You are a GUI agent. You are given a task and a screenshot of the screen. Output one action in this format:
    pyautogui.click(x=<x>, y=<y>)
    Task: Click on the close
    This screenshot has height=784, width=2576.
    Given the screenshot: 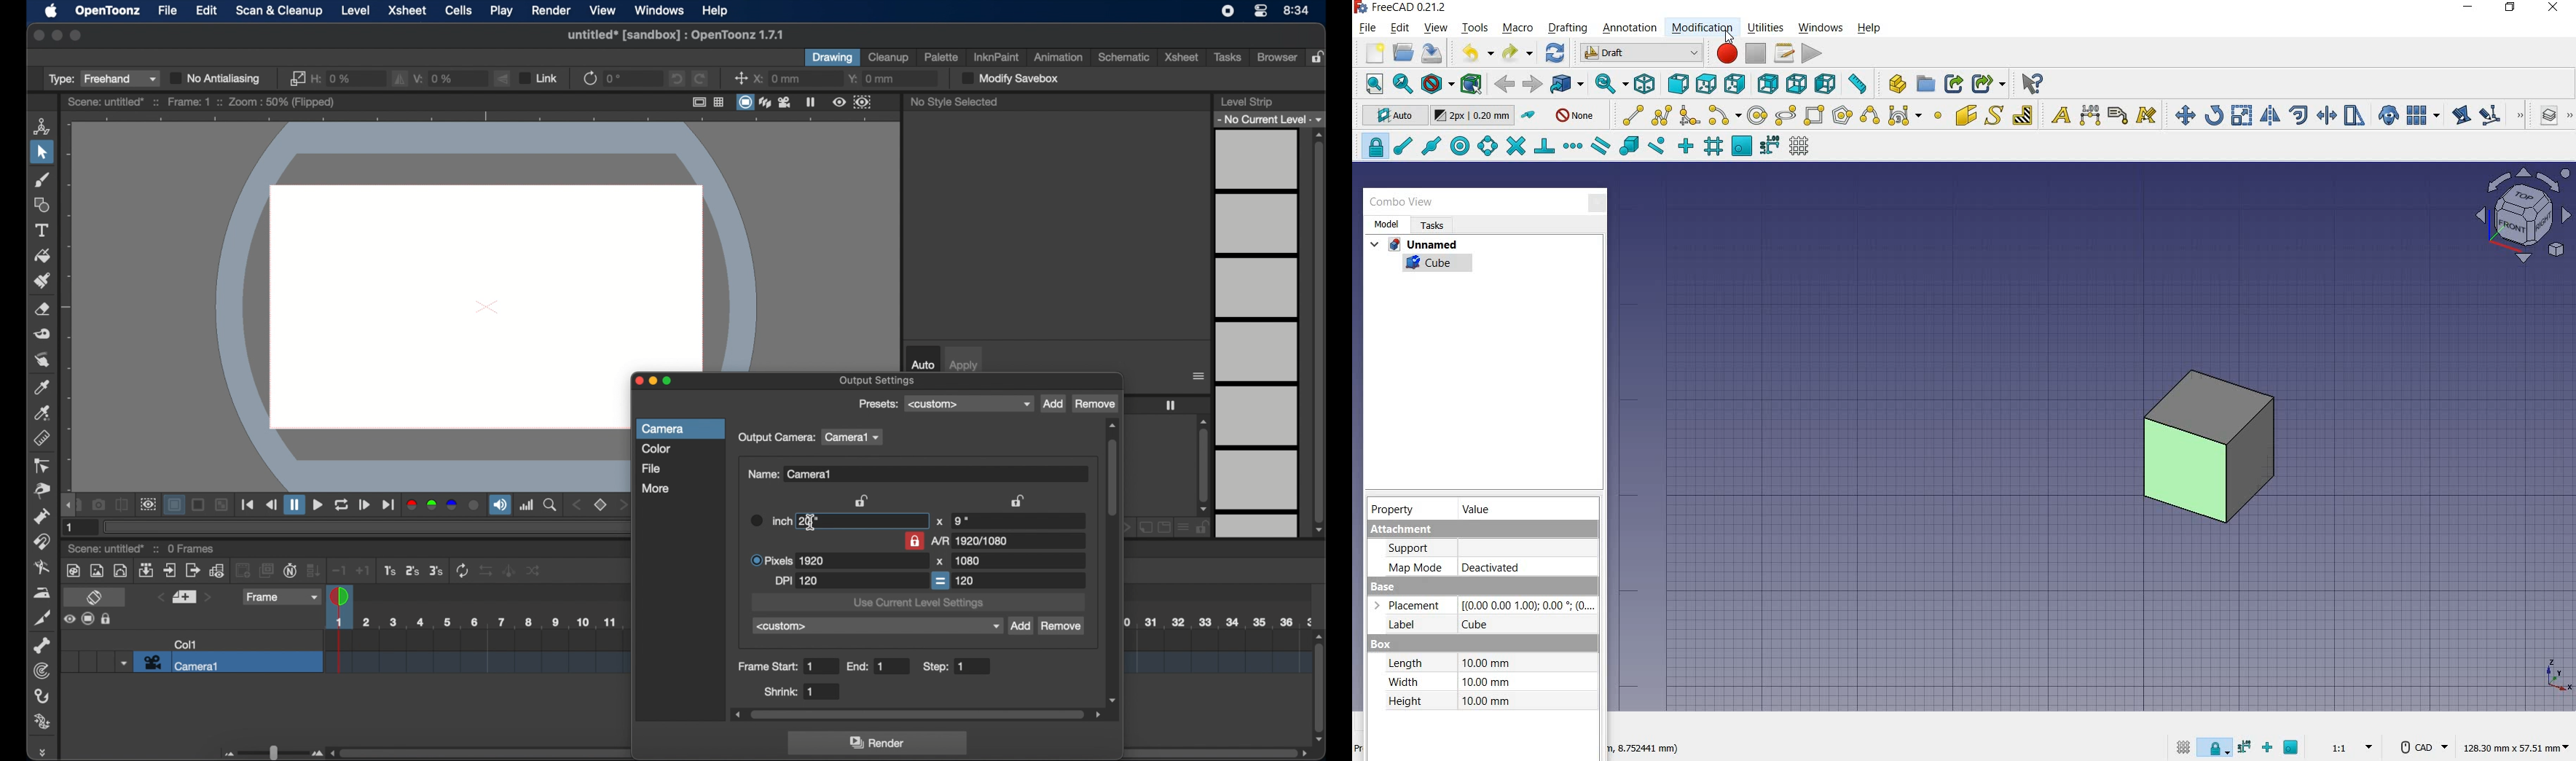 What is the action you would take?
    pyautogui.click(x=1598, y=200)
    